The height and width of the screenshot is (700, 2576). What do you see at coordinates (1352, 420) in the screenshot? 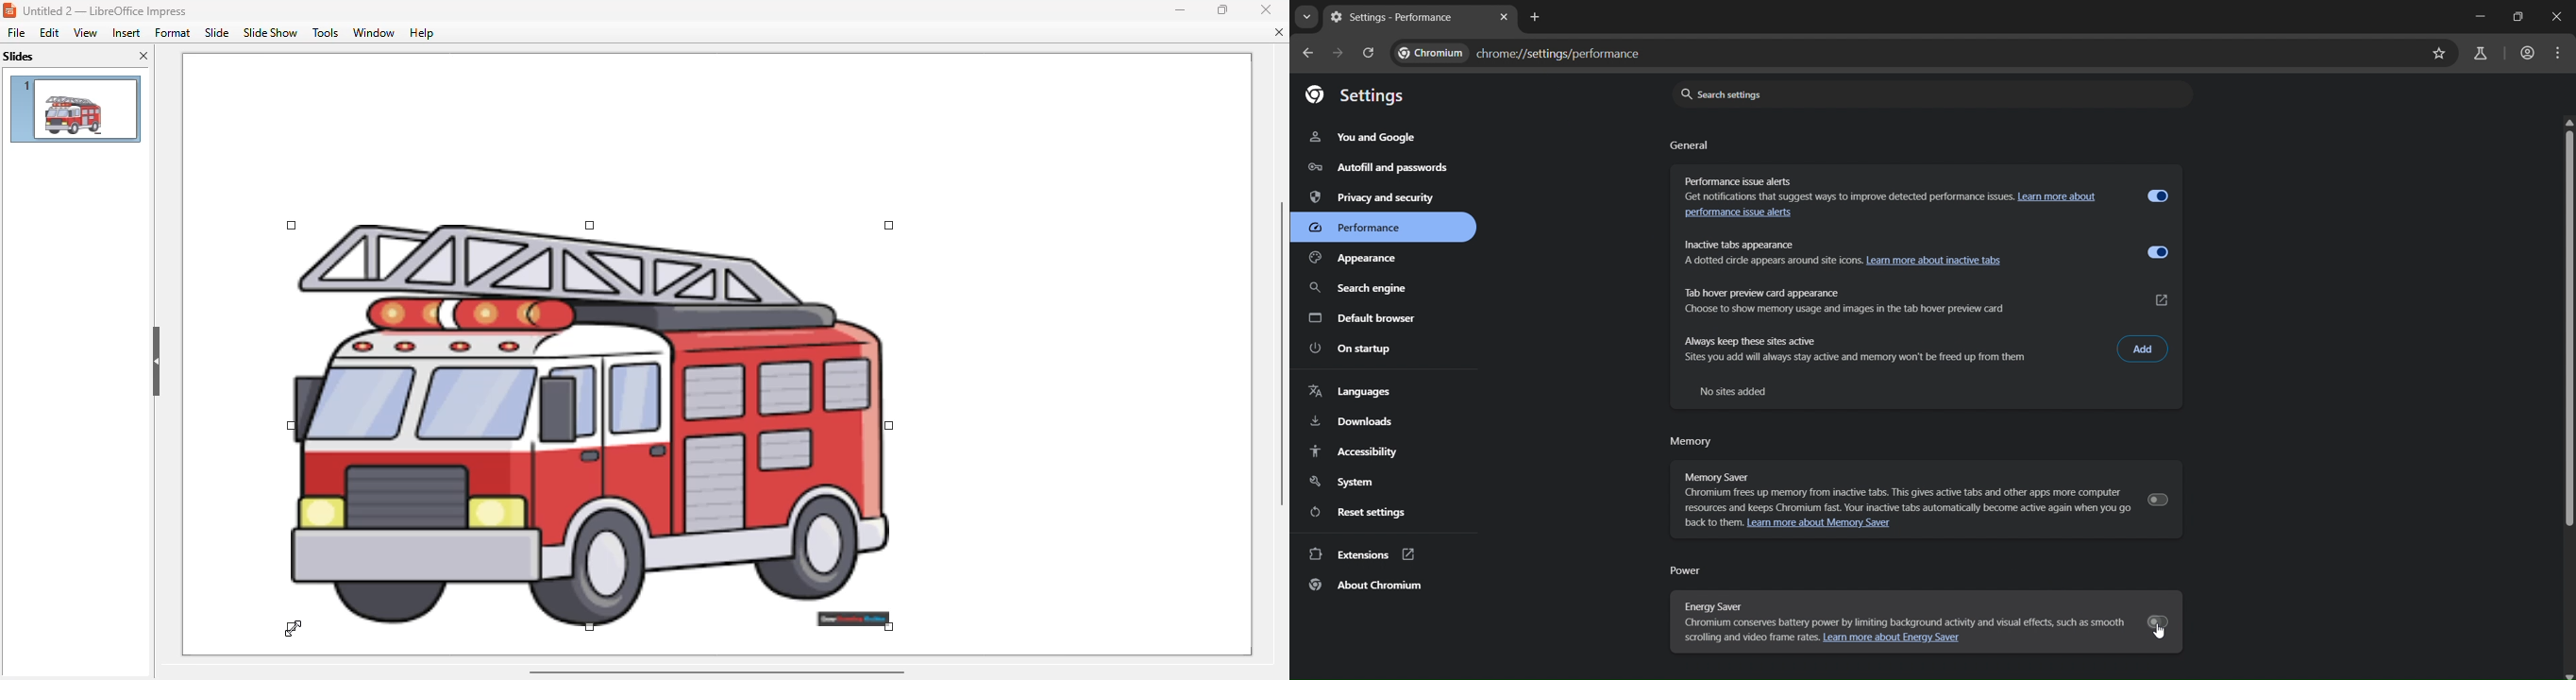
I see `downloads` at bounding box center [1352, 420].